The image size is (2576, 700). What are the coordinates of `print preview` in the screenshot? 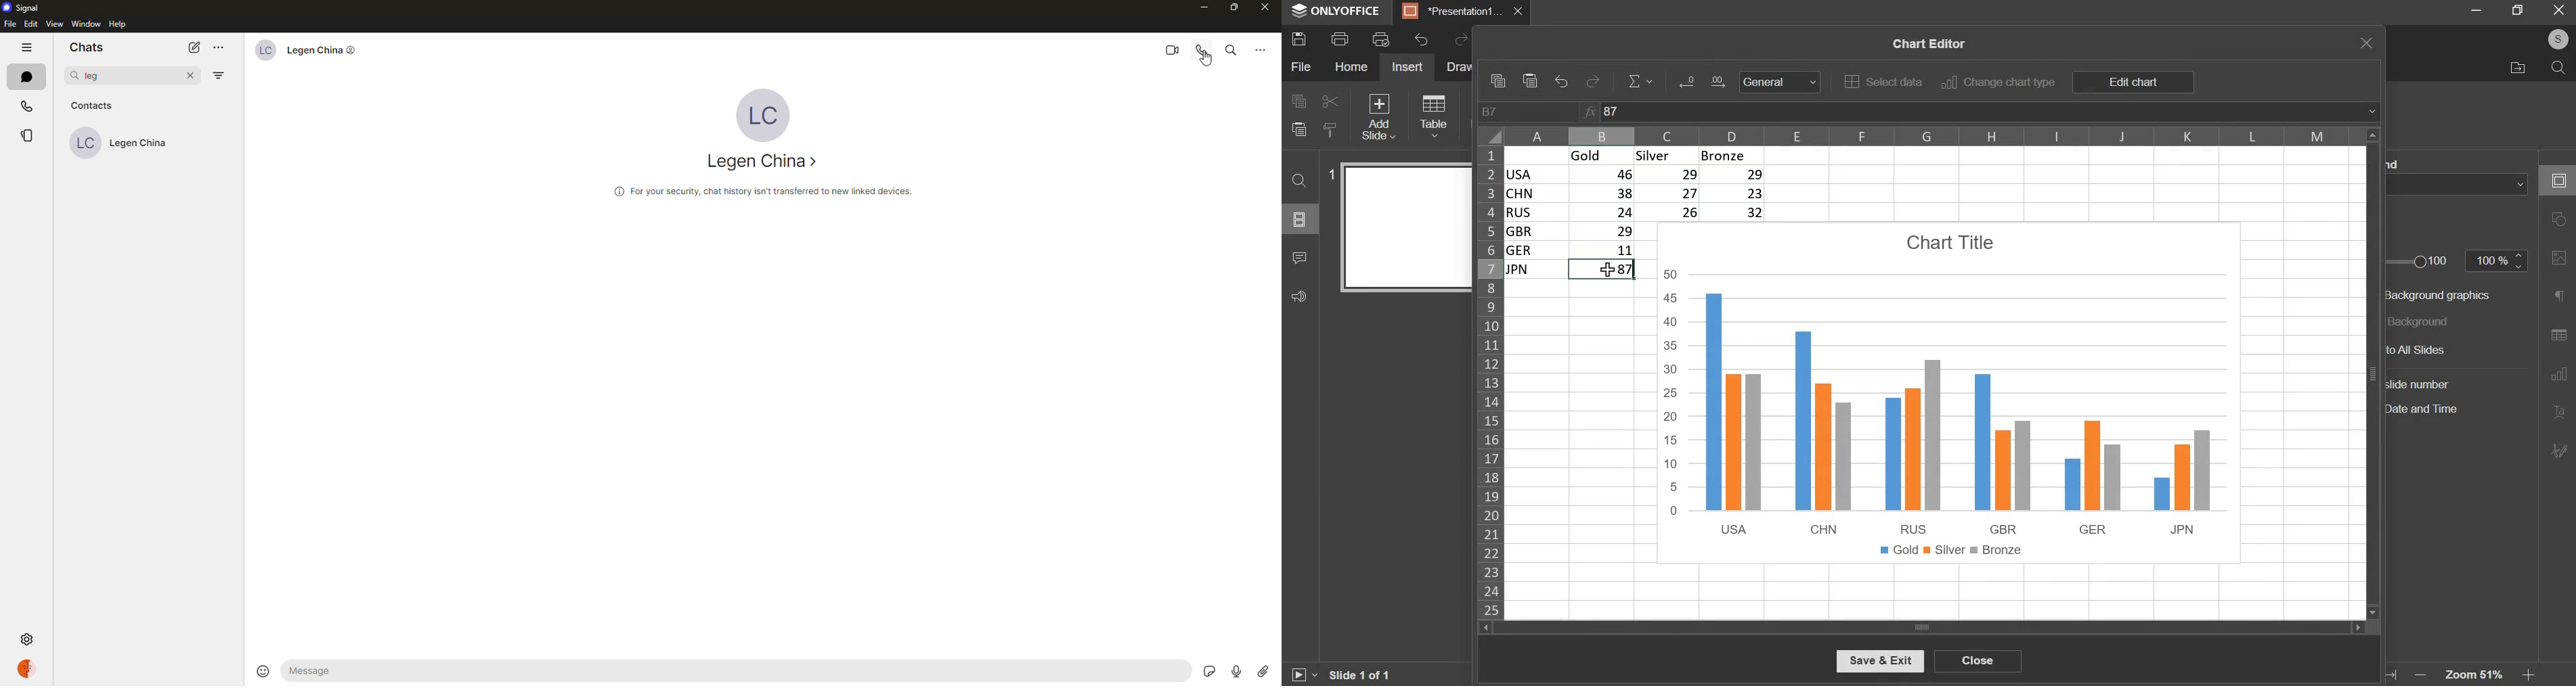 It's located at (1381, 39).